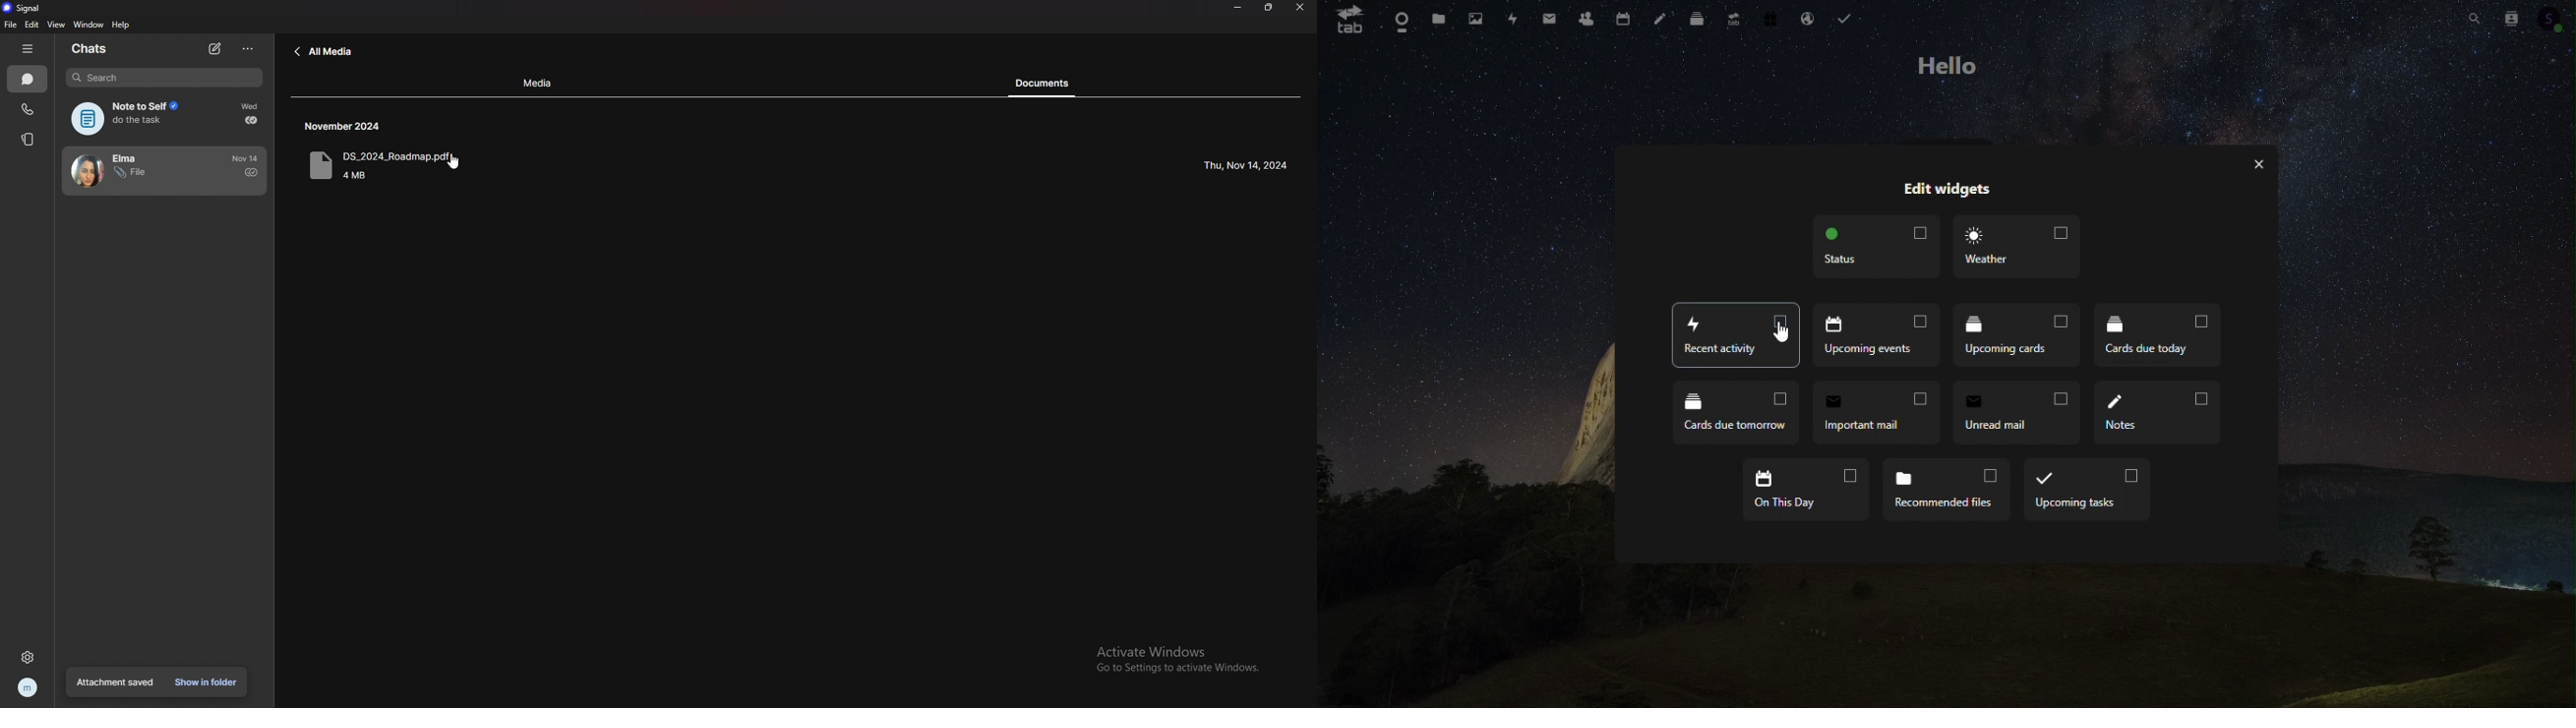 The width and height of the screenshot is (2576, 728). What do you see at coordinates (252, 106) in the screenshot?
I see `time` at bounding box center [252, 106].